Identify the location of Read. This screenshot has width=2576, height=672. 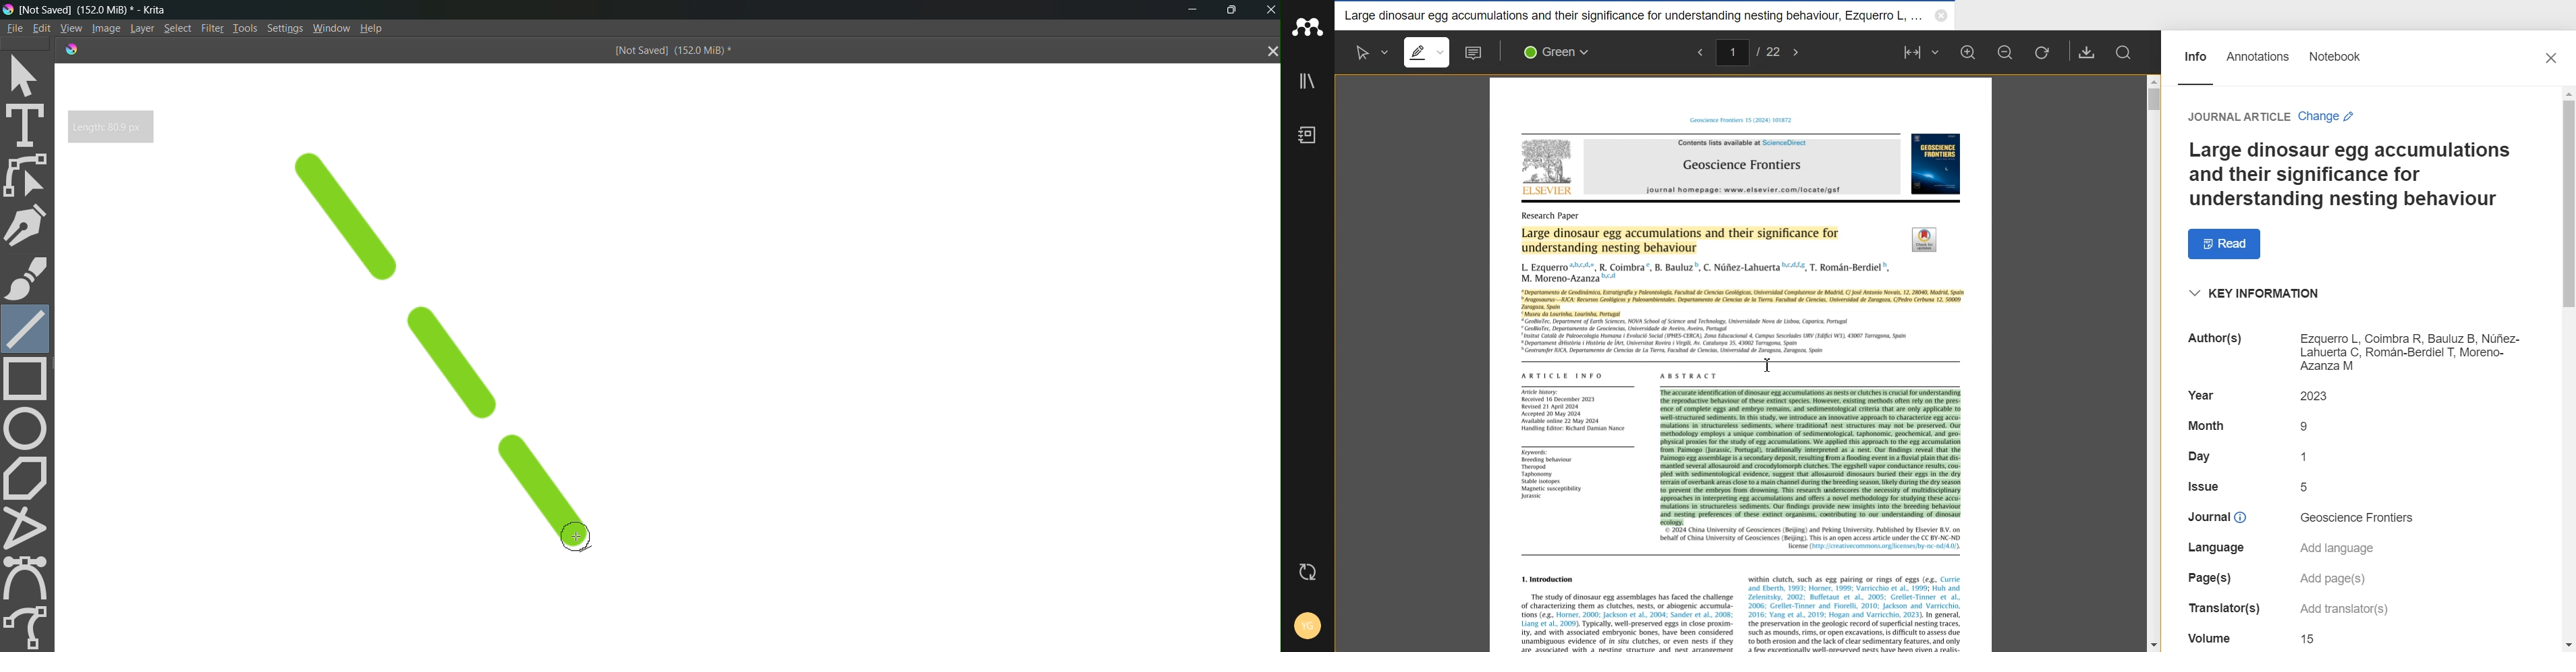
(2226, 244).